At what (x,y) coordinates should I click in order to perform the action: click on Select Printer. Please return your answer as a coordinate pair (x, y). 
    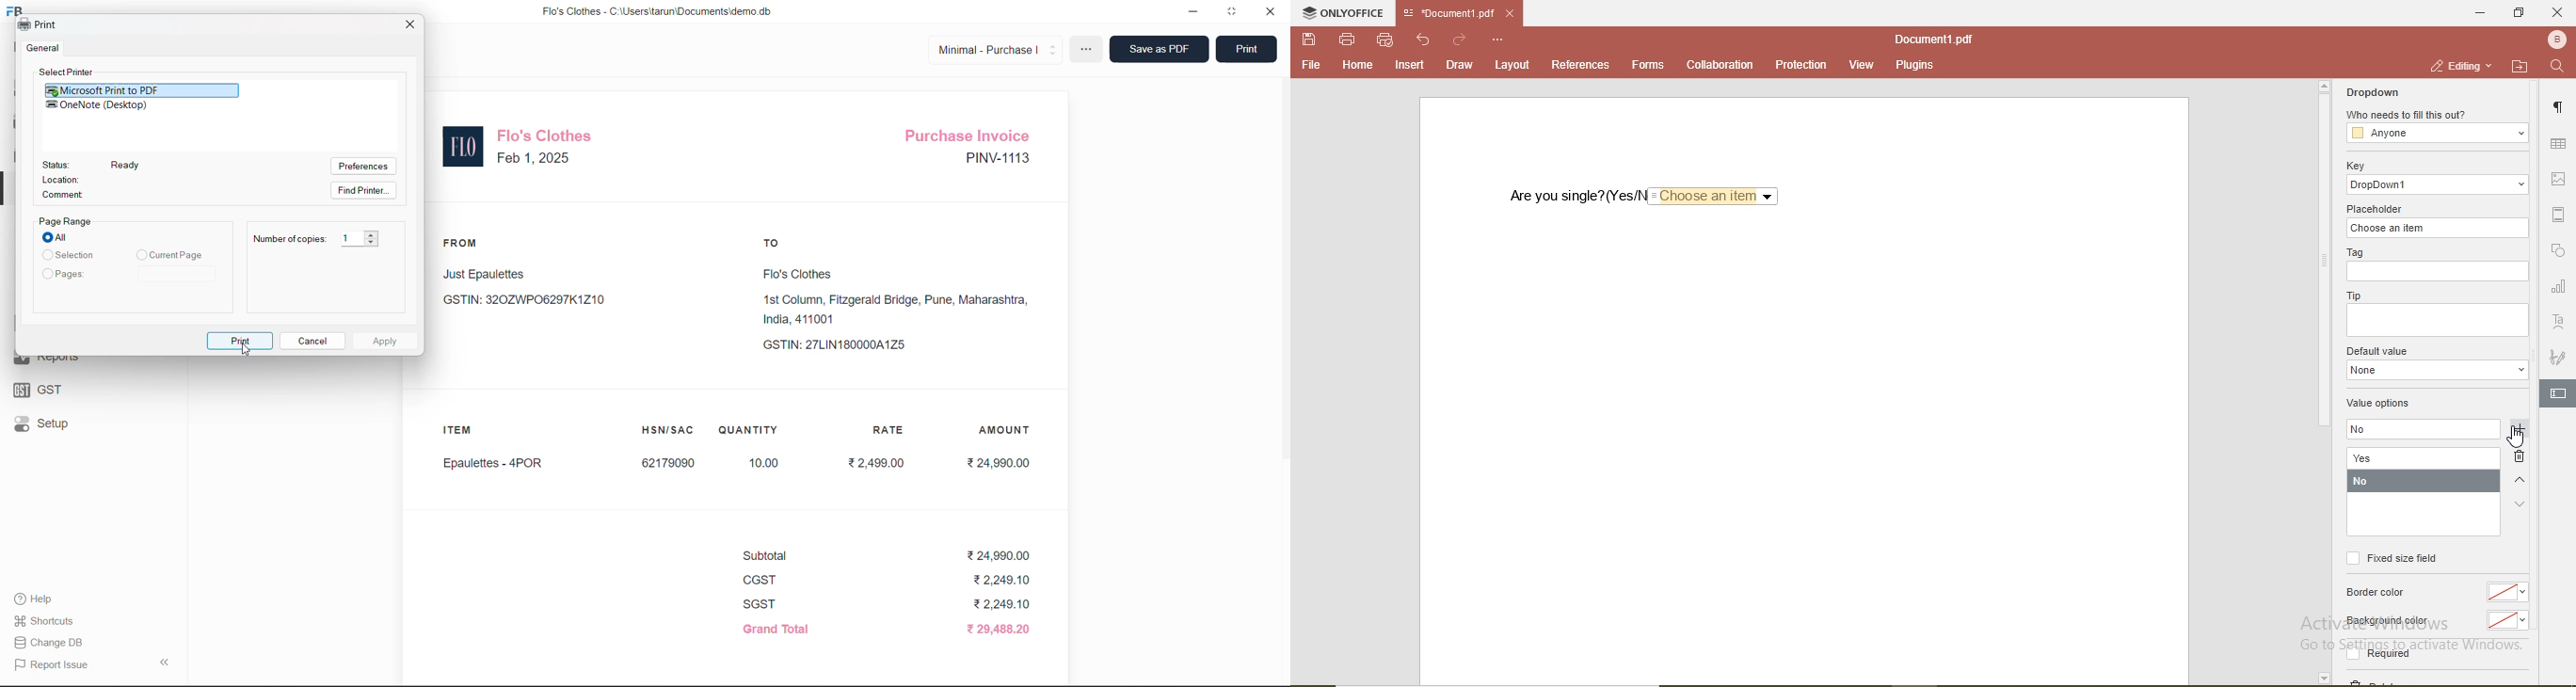
    Looking at the image, I should click on (63, 73).